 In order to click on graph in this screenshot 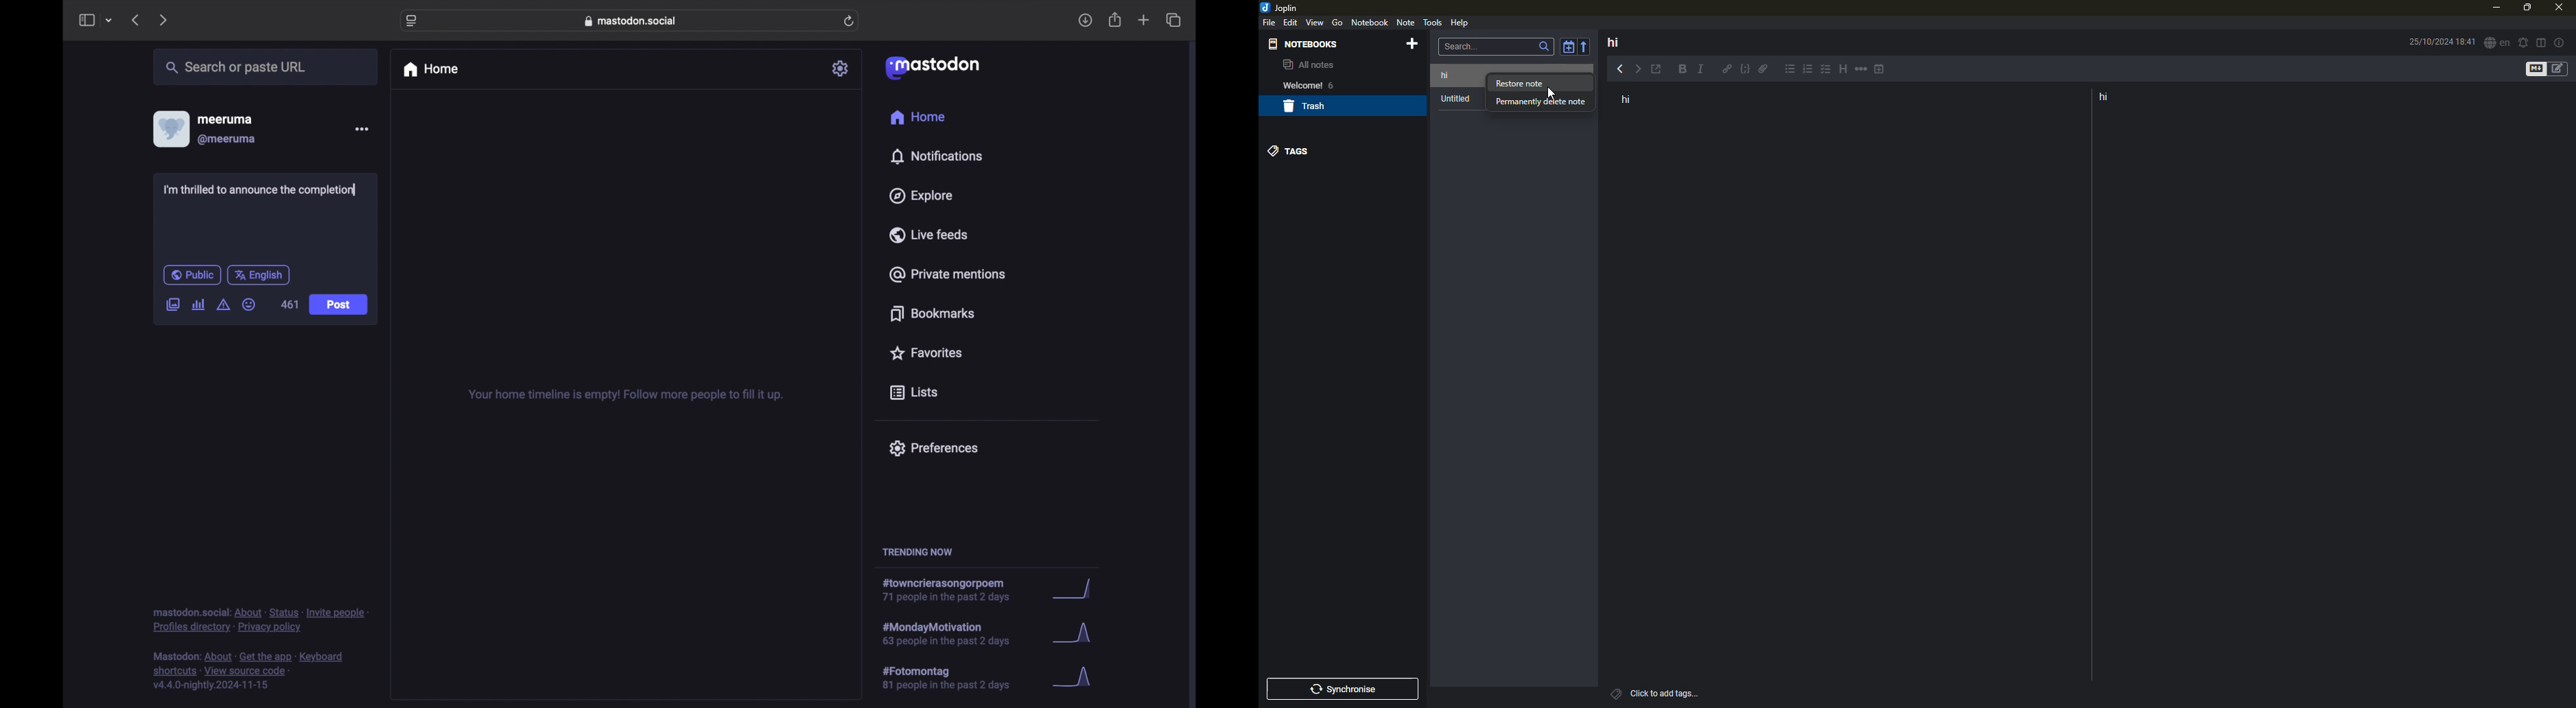, I will do `click(1077, 589)`.